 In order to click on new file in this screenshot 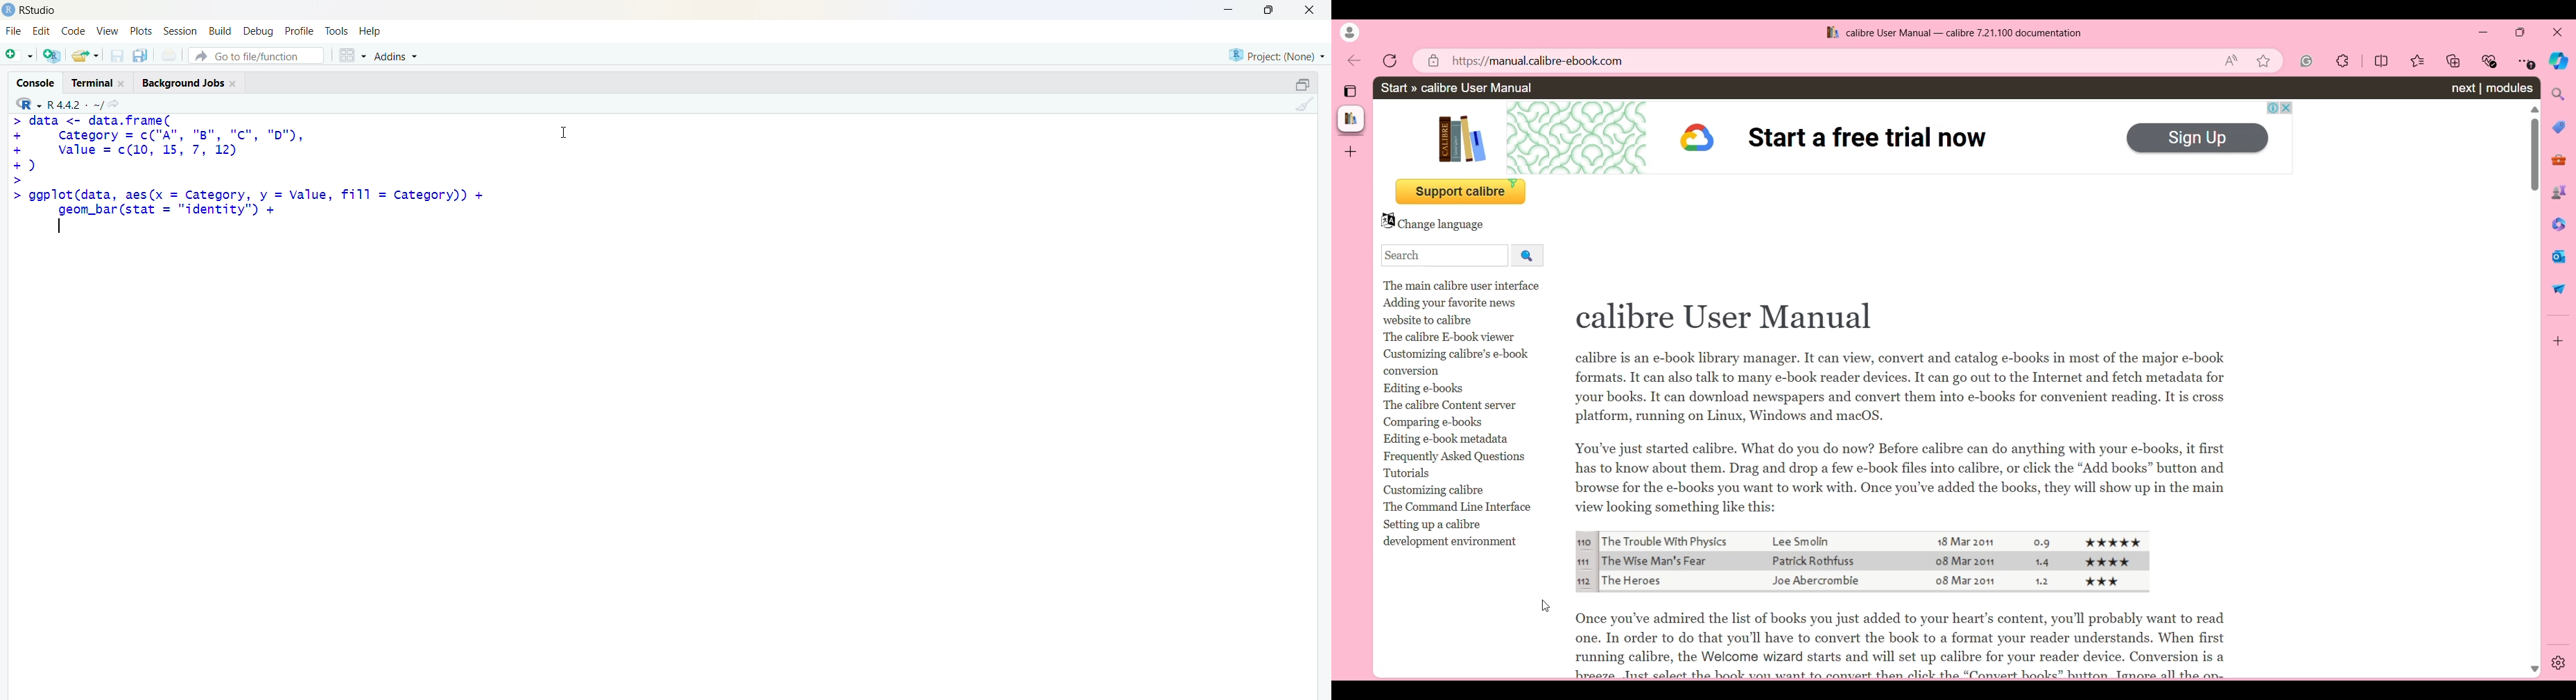, I will do `click(19, 53)`.